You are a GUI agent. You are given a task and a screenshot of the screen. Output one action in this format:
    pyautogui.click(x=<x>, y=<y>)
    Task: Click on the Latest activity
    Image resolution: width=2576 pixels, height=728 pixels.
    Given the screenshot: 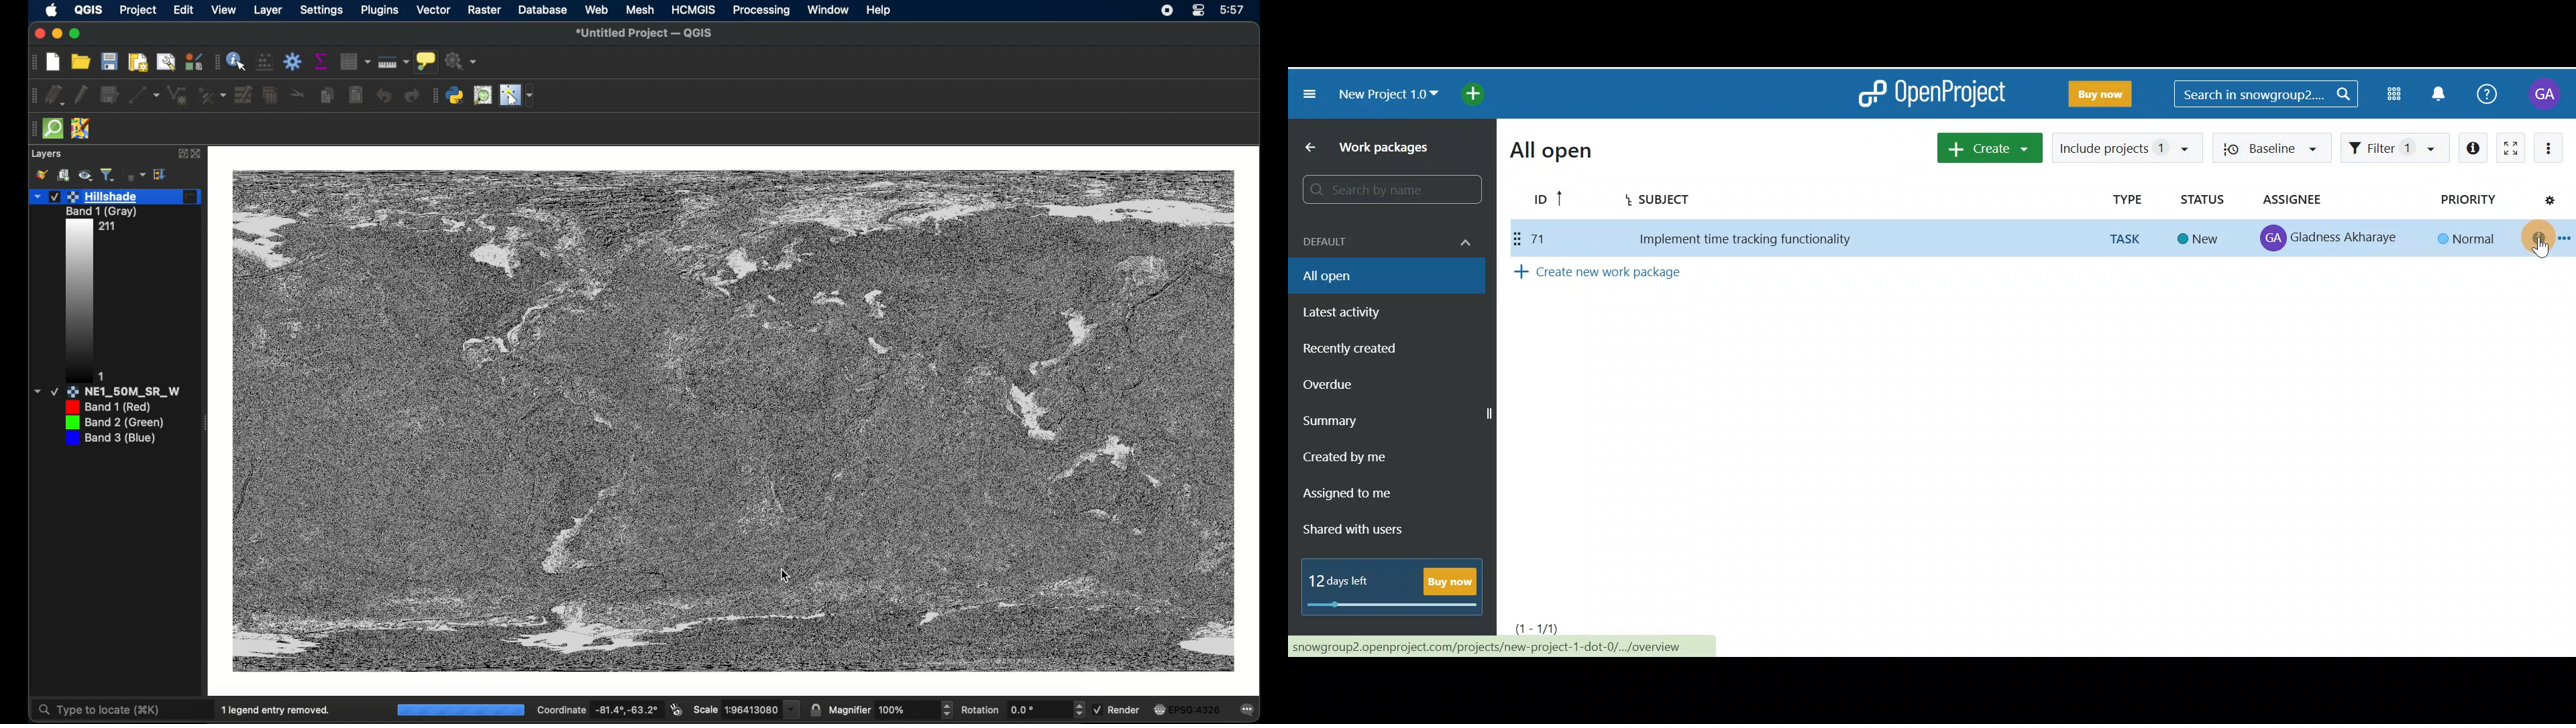 What is the action you would take?
    pyautogui.click(x=1353, y=311)
    